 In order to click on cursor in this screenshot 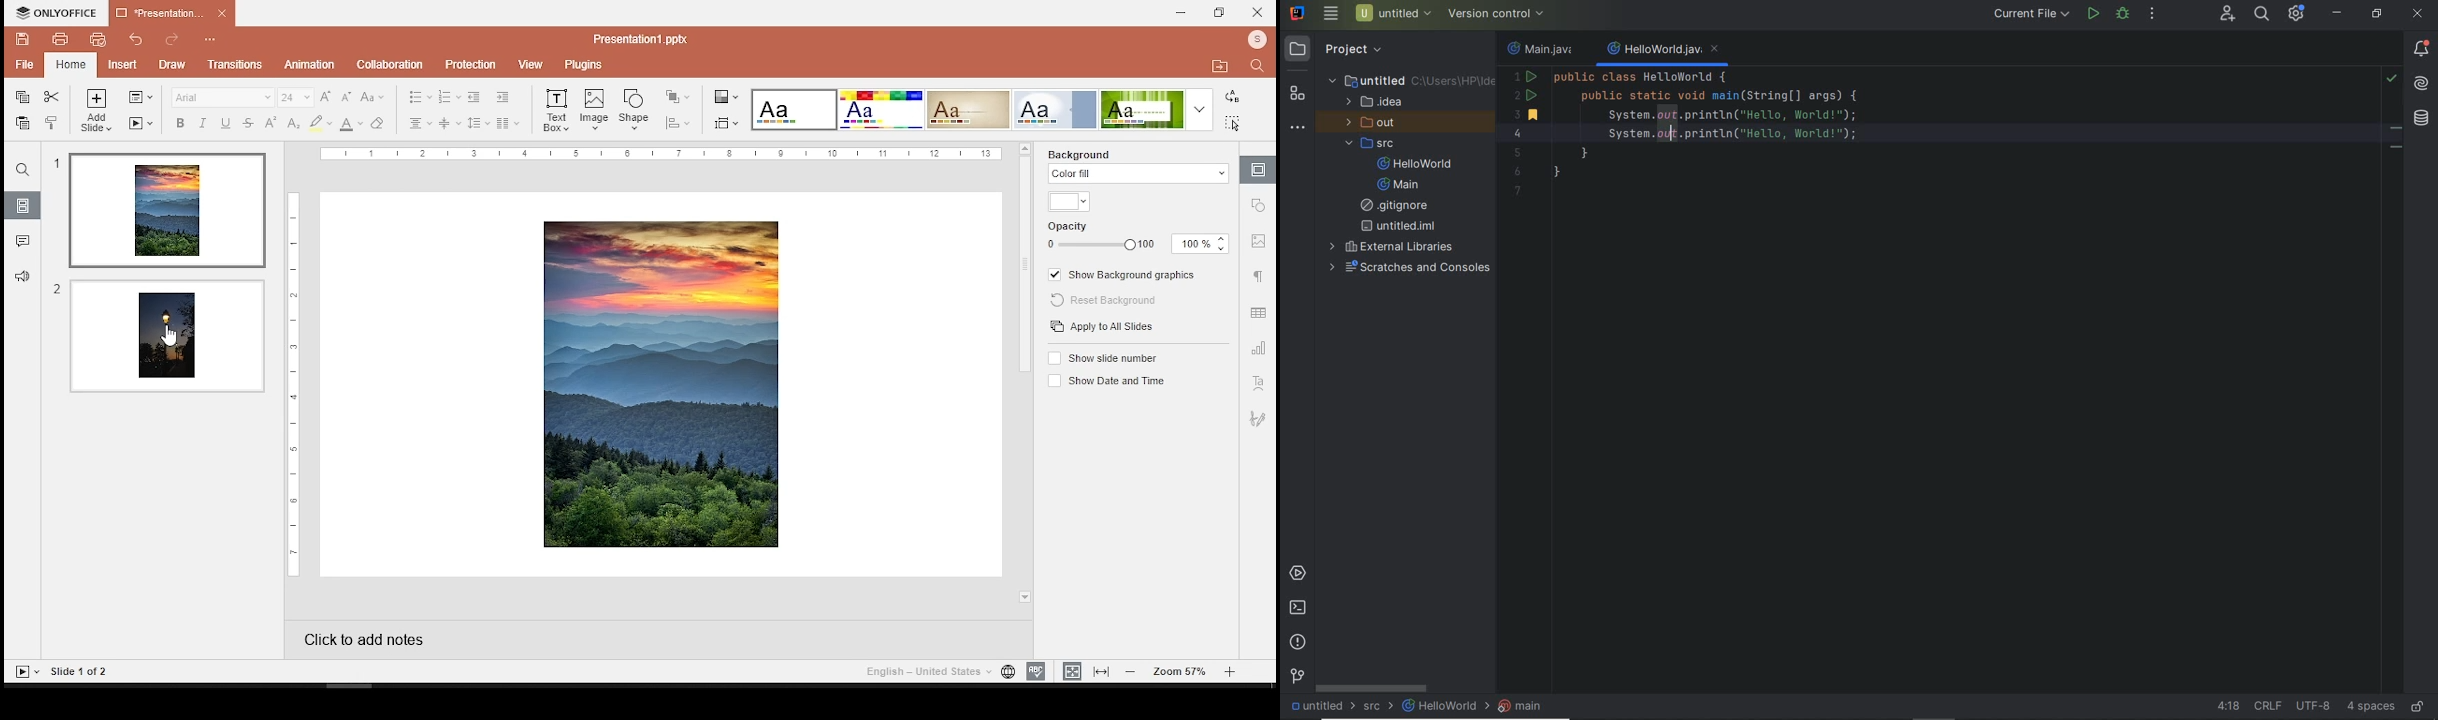, I will do `click(171, 335)`.